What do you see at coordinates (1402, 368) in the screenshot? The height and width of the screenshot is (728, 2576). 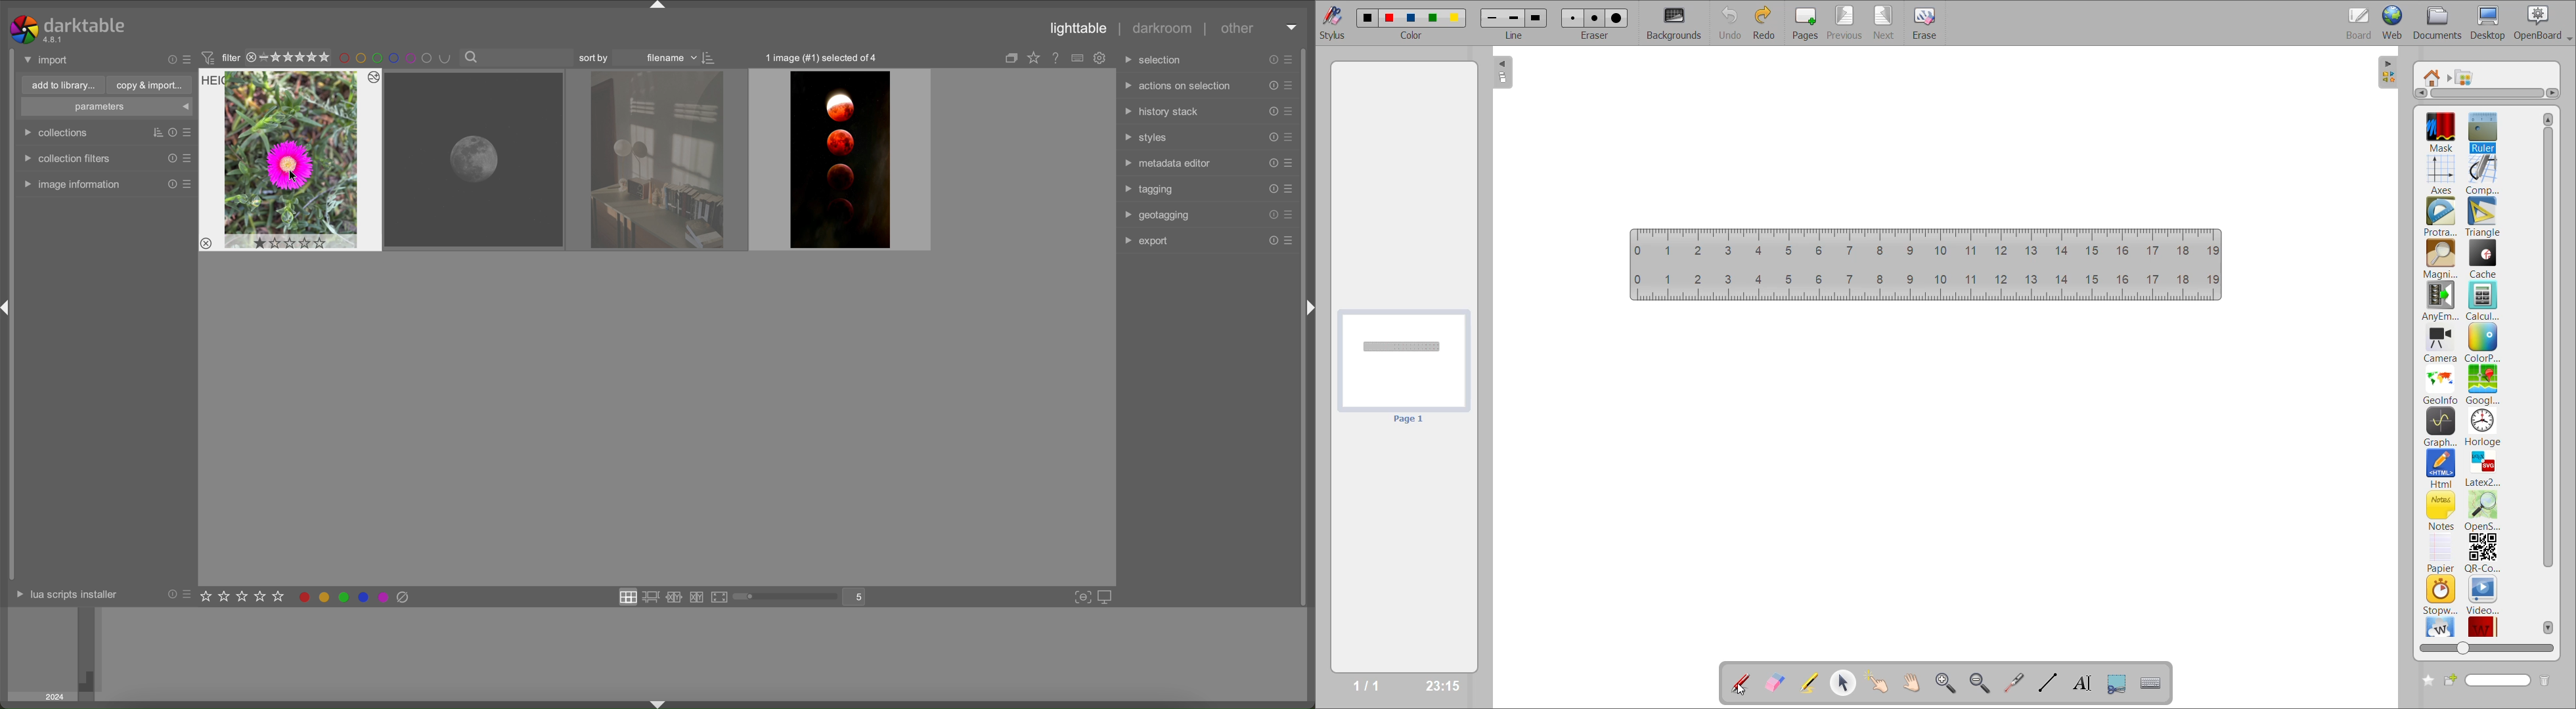 I see `page preview` at bounding box center [1402, 368].